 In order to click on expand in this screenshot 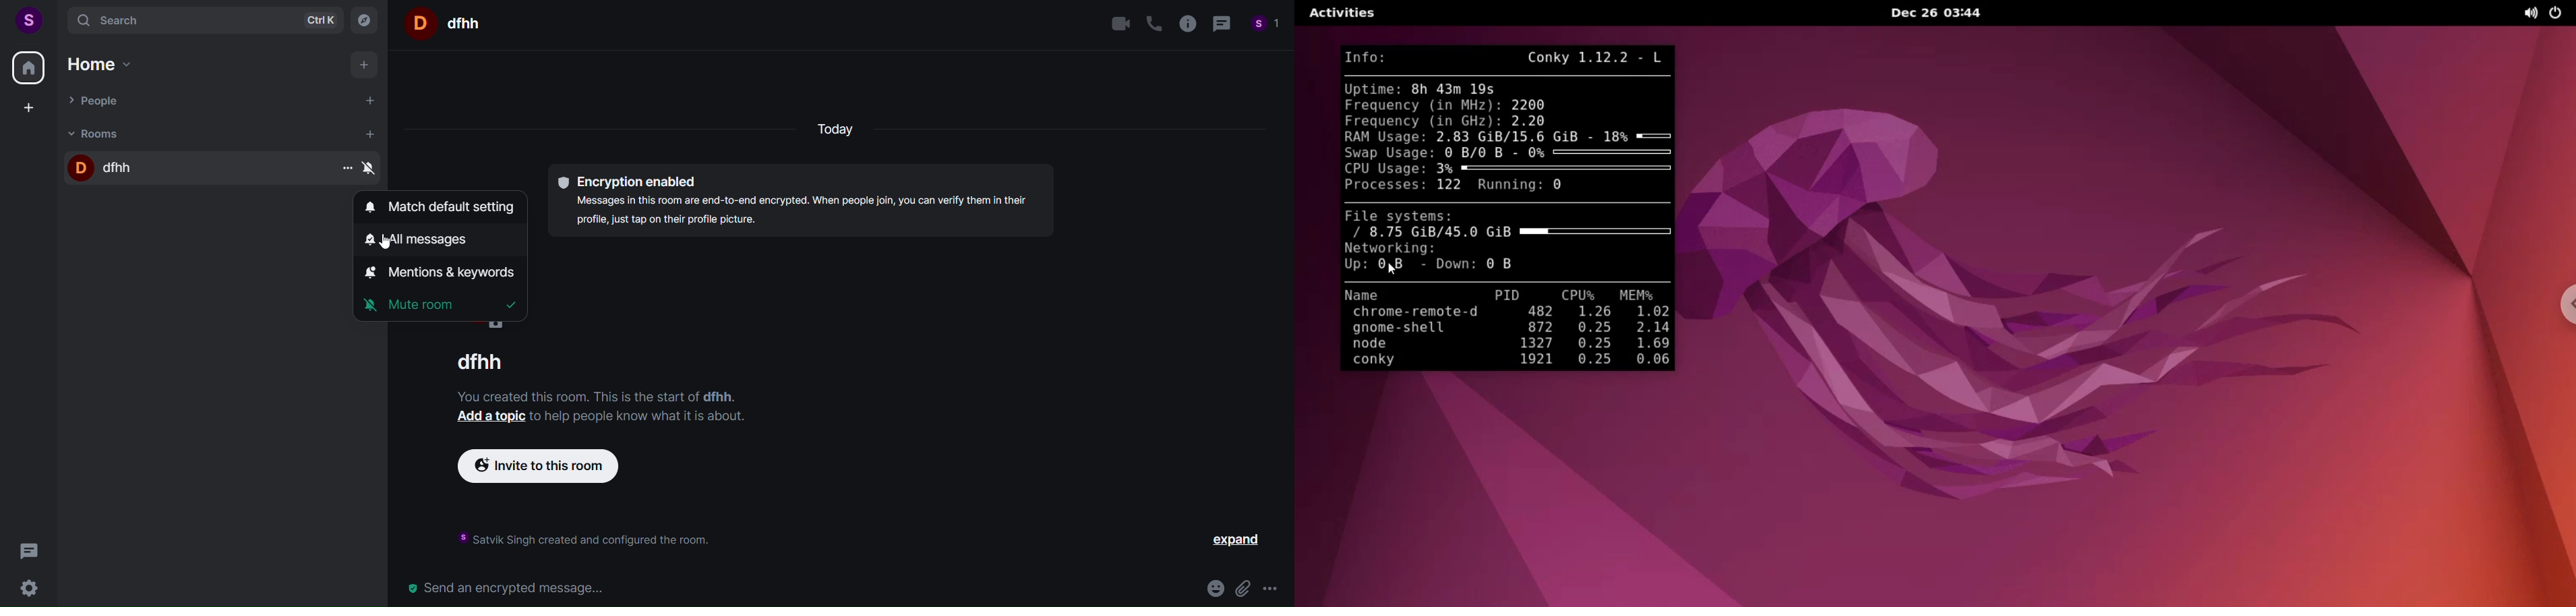, I will do `click(1234, 540)`.